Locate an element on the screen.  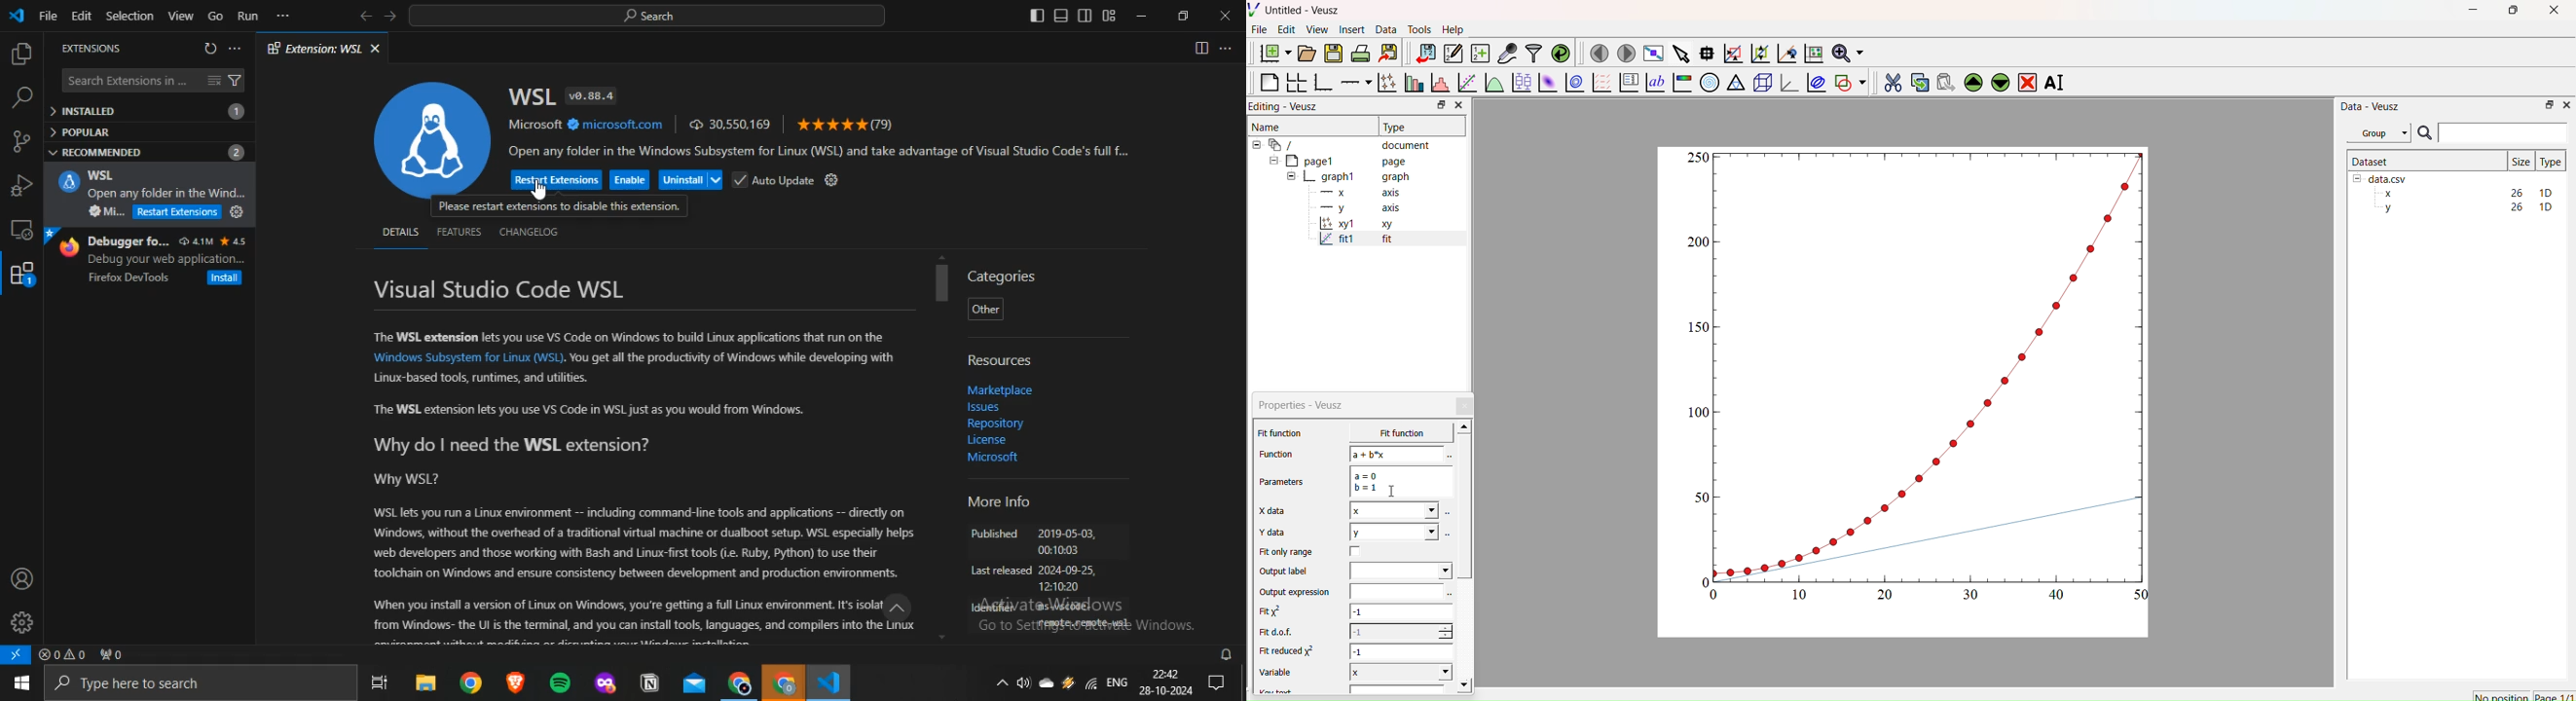
Edit is located at coordinates (80, 16).